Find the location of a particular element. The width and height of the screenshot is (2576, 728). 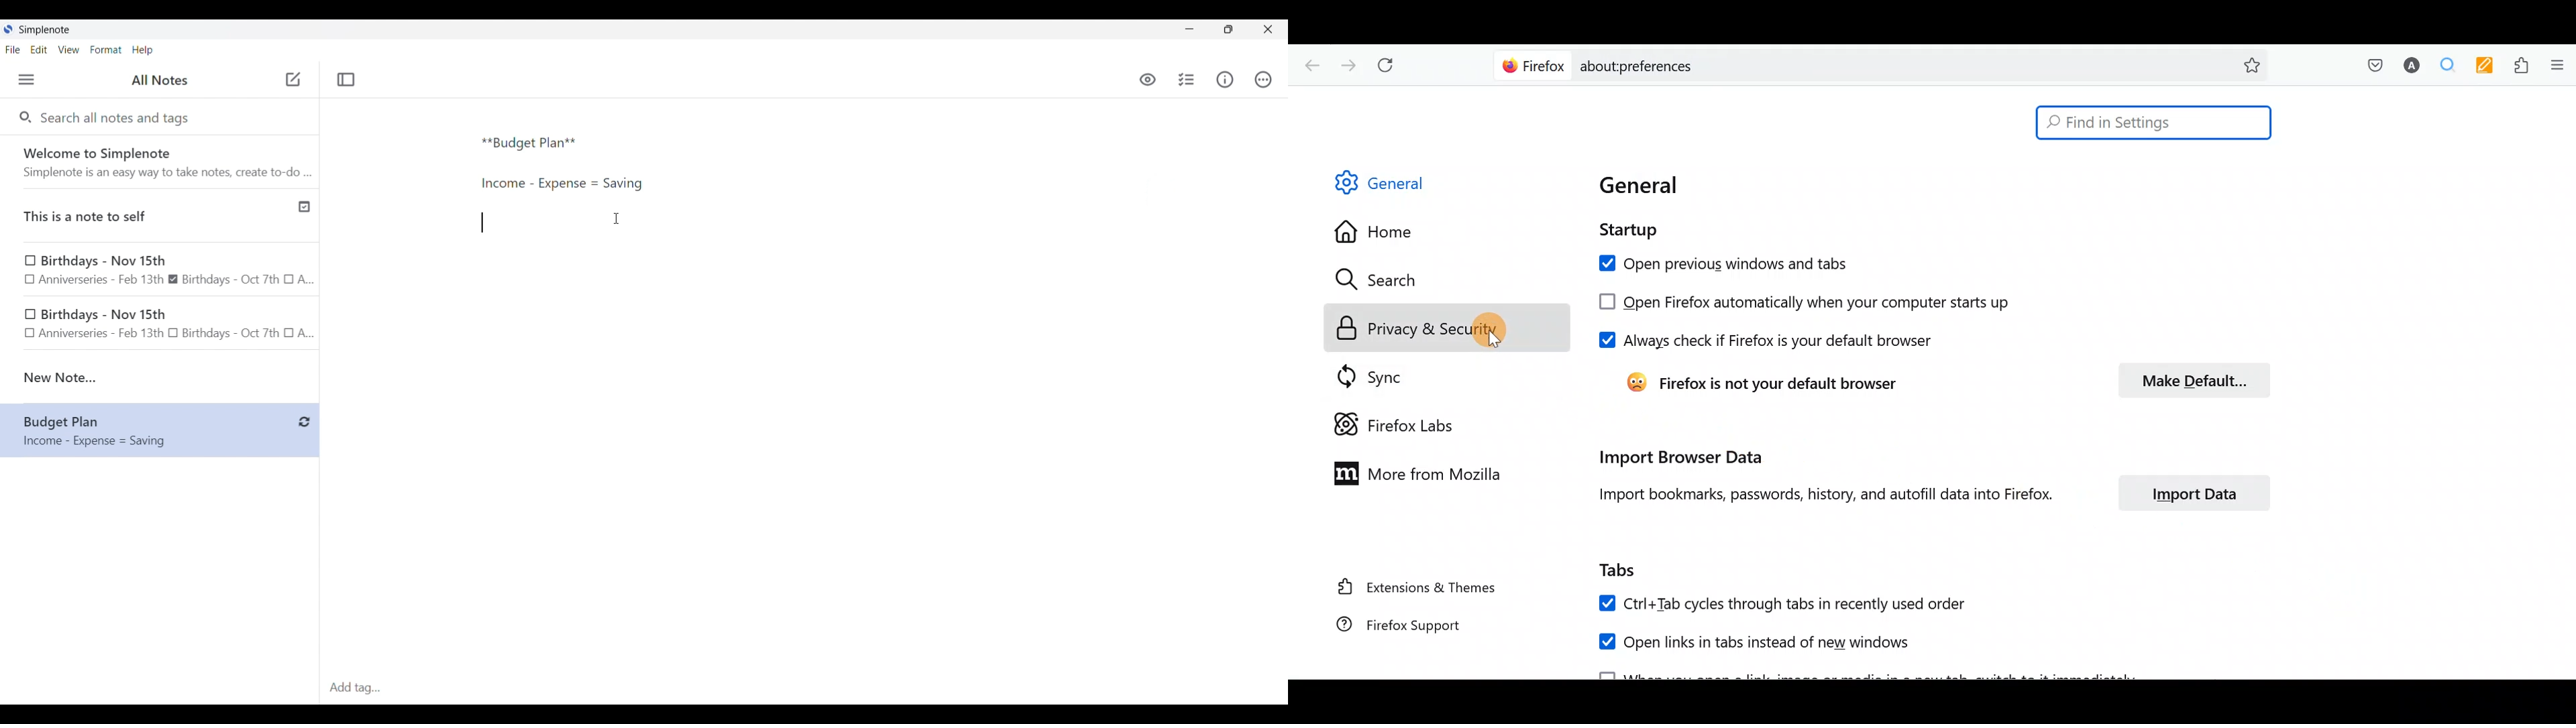

Sync is located at coordinates (1388, 376).